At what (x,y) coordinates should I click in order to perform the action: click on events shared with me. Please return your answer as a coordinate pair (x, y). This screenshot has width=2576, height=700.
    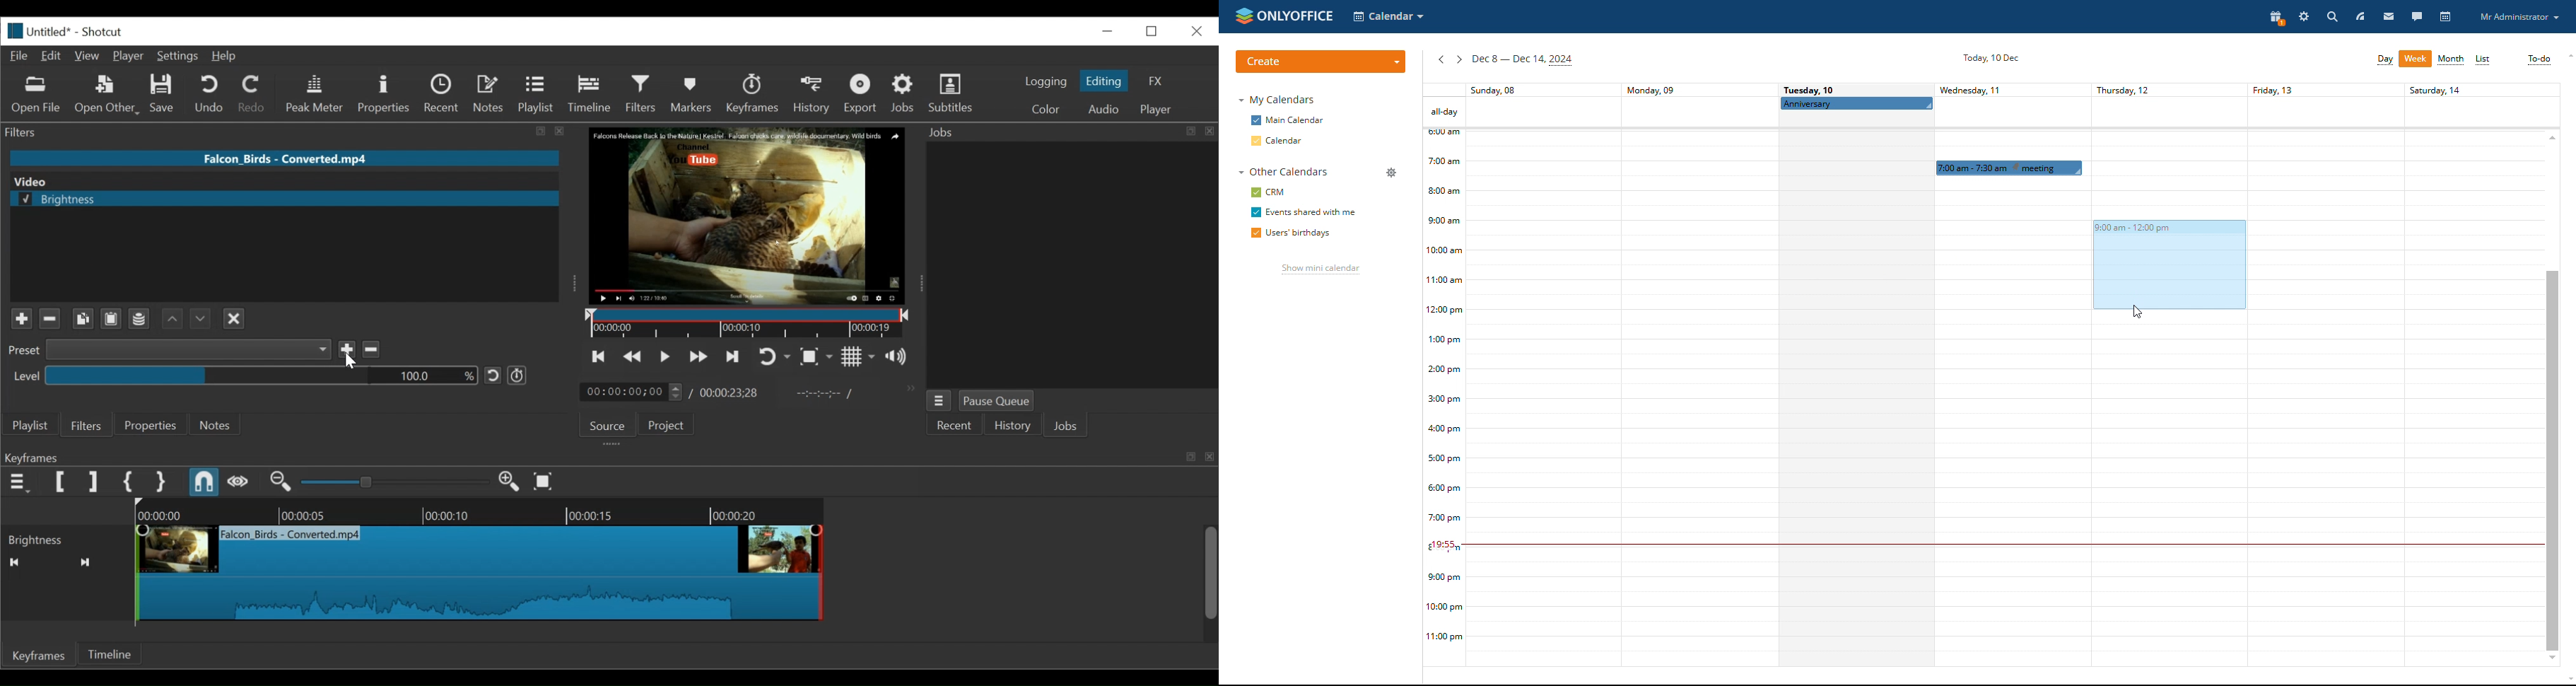
    Looking at the image, I should click on (1312, 212).